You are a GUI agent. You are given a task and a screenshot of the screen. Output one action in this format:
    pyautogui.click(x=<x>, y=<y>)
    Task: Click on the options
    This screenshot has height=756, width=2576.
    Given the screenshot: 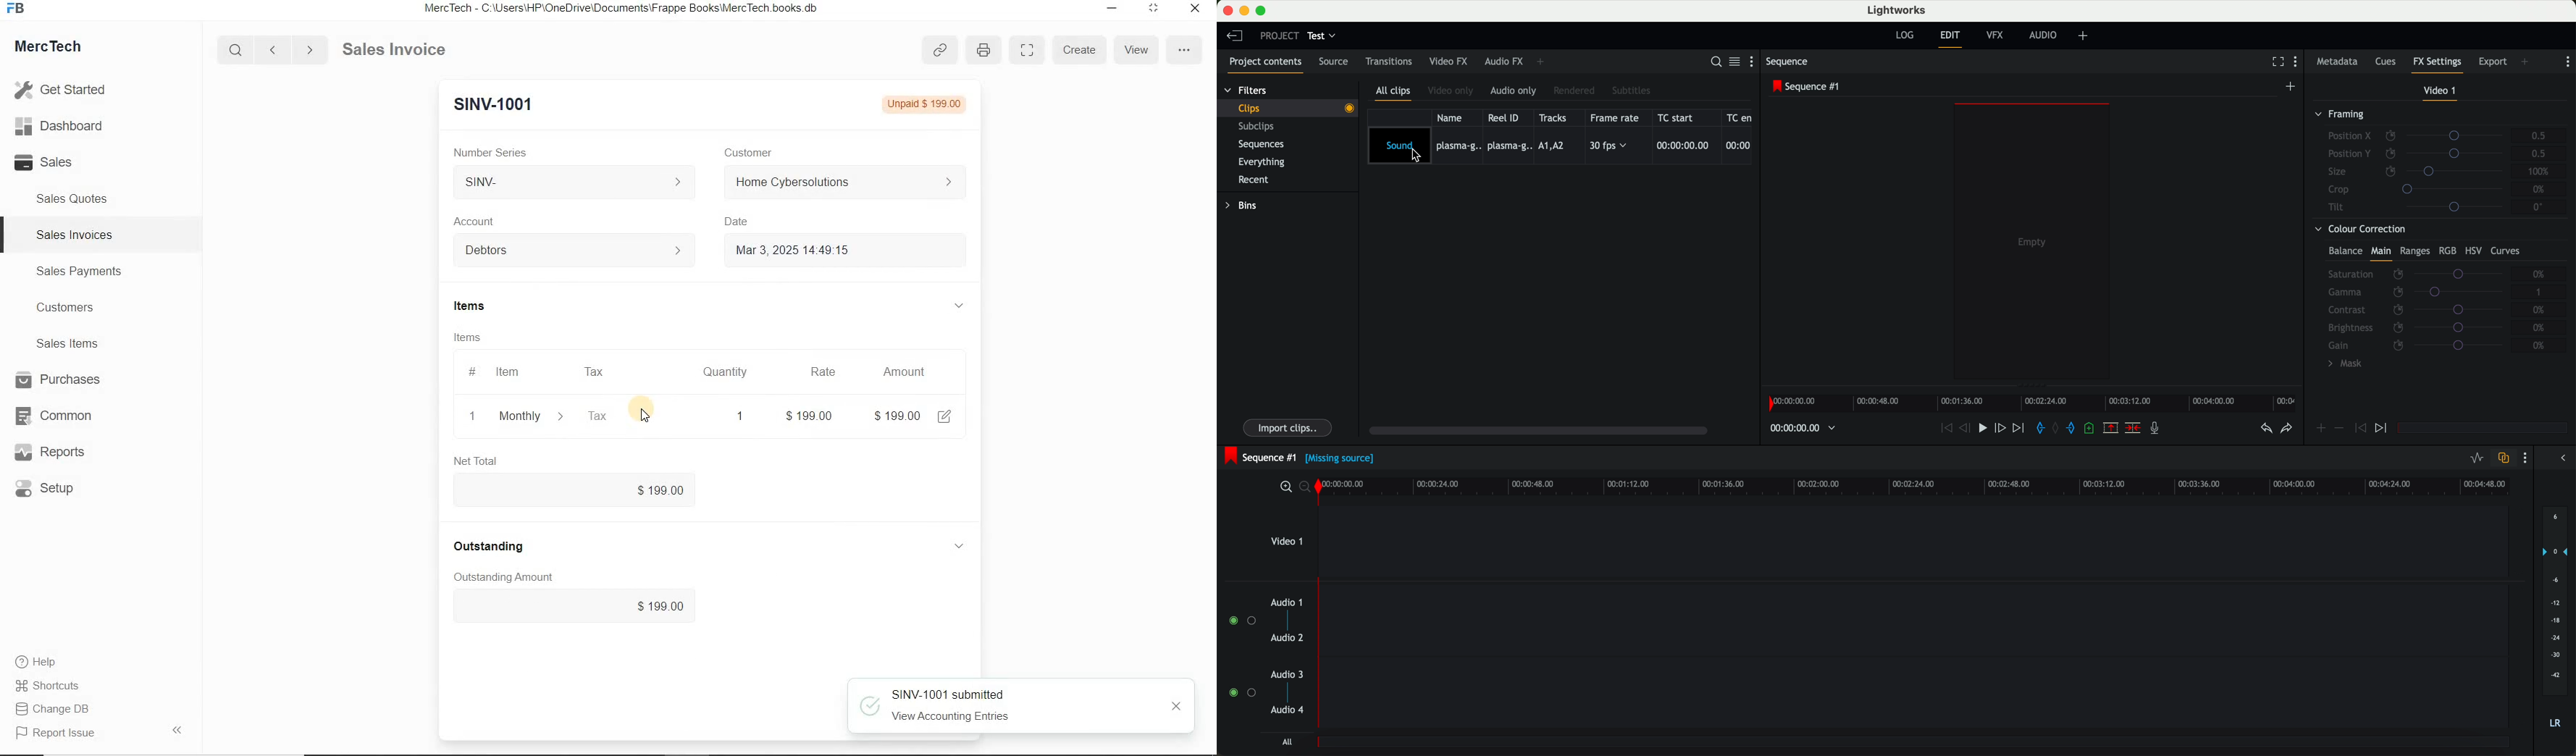 What is the action you would take?
    pyautogui.click(x=1185, y=49)
    